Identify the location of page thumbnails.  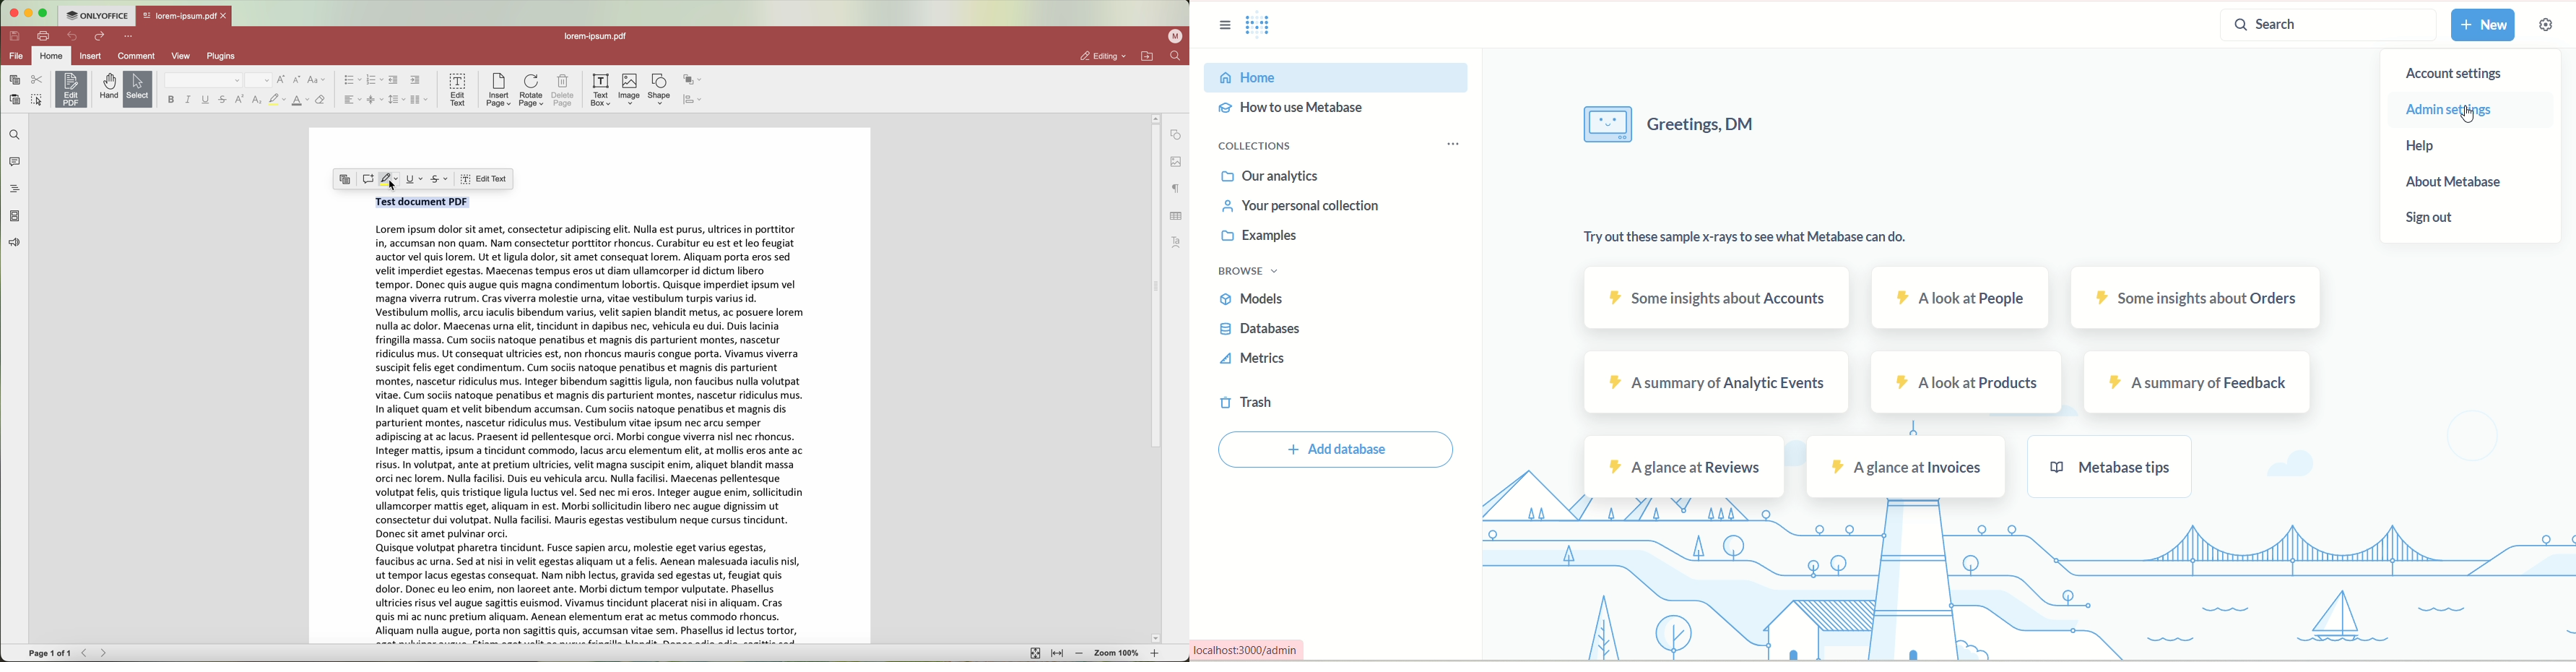
(13, 217).